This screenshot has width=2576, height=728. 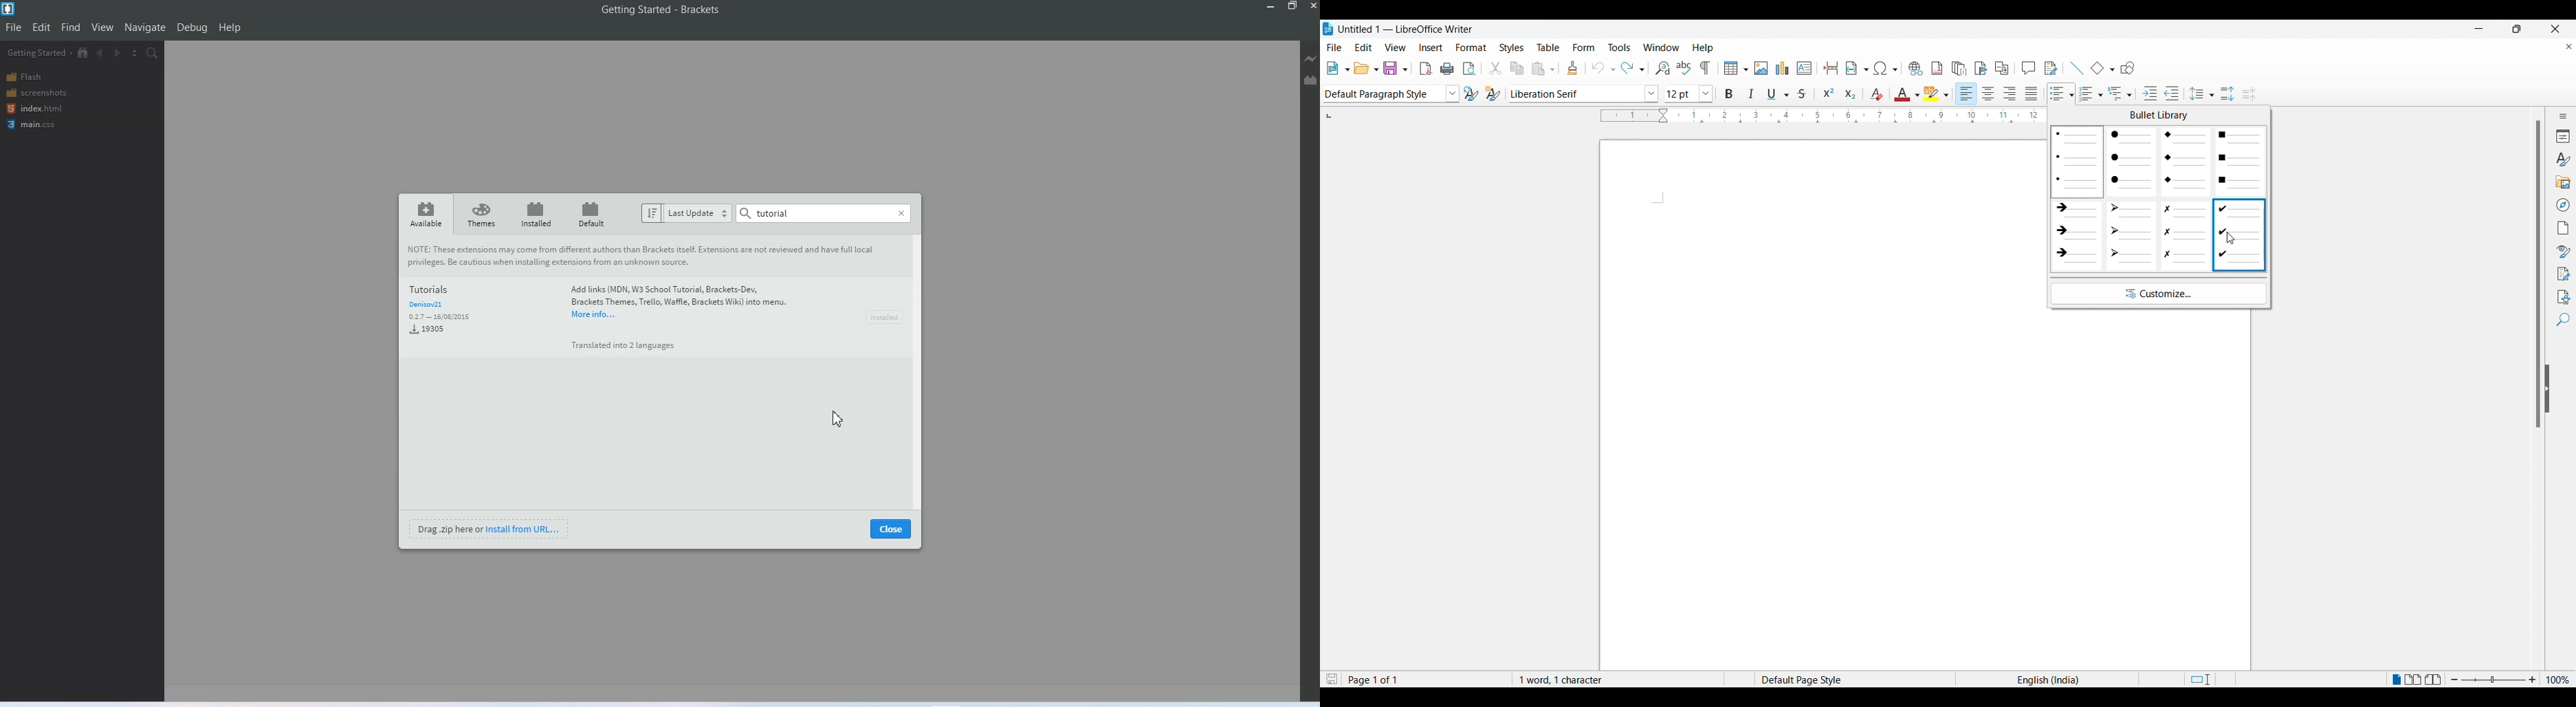 What do you see at coordinates (2396, 678) in the screenshot?
I see `Single page view` at bounding box center [2396, 678].